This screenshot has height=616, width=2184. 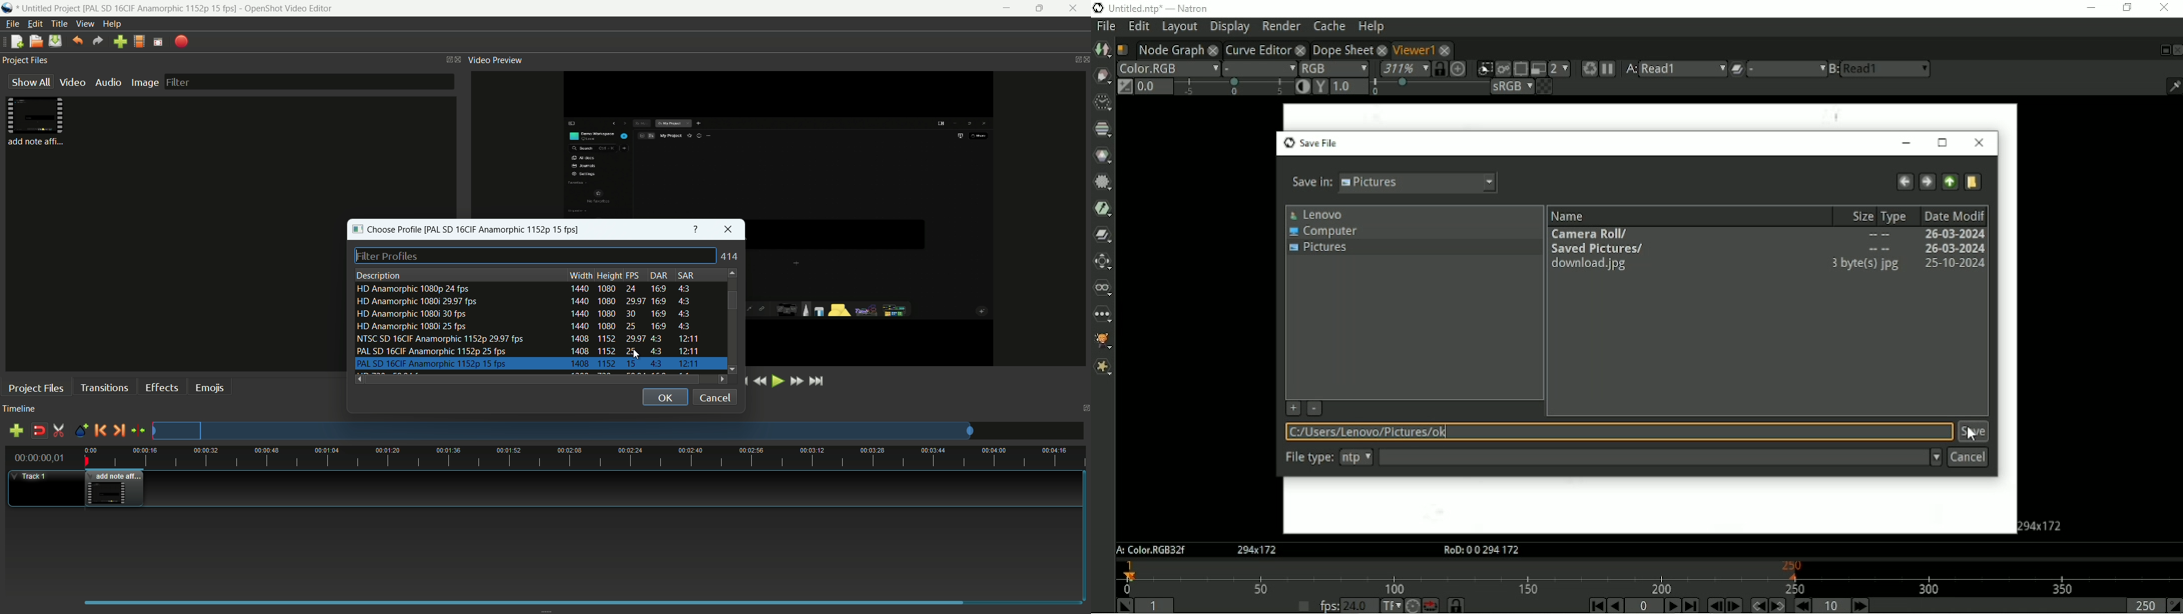 I want to click on create marker, so click(x=81, y=431).